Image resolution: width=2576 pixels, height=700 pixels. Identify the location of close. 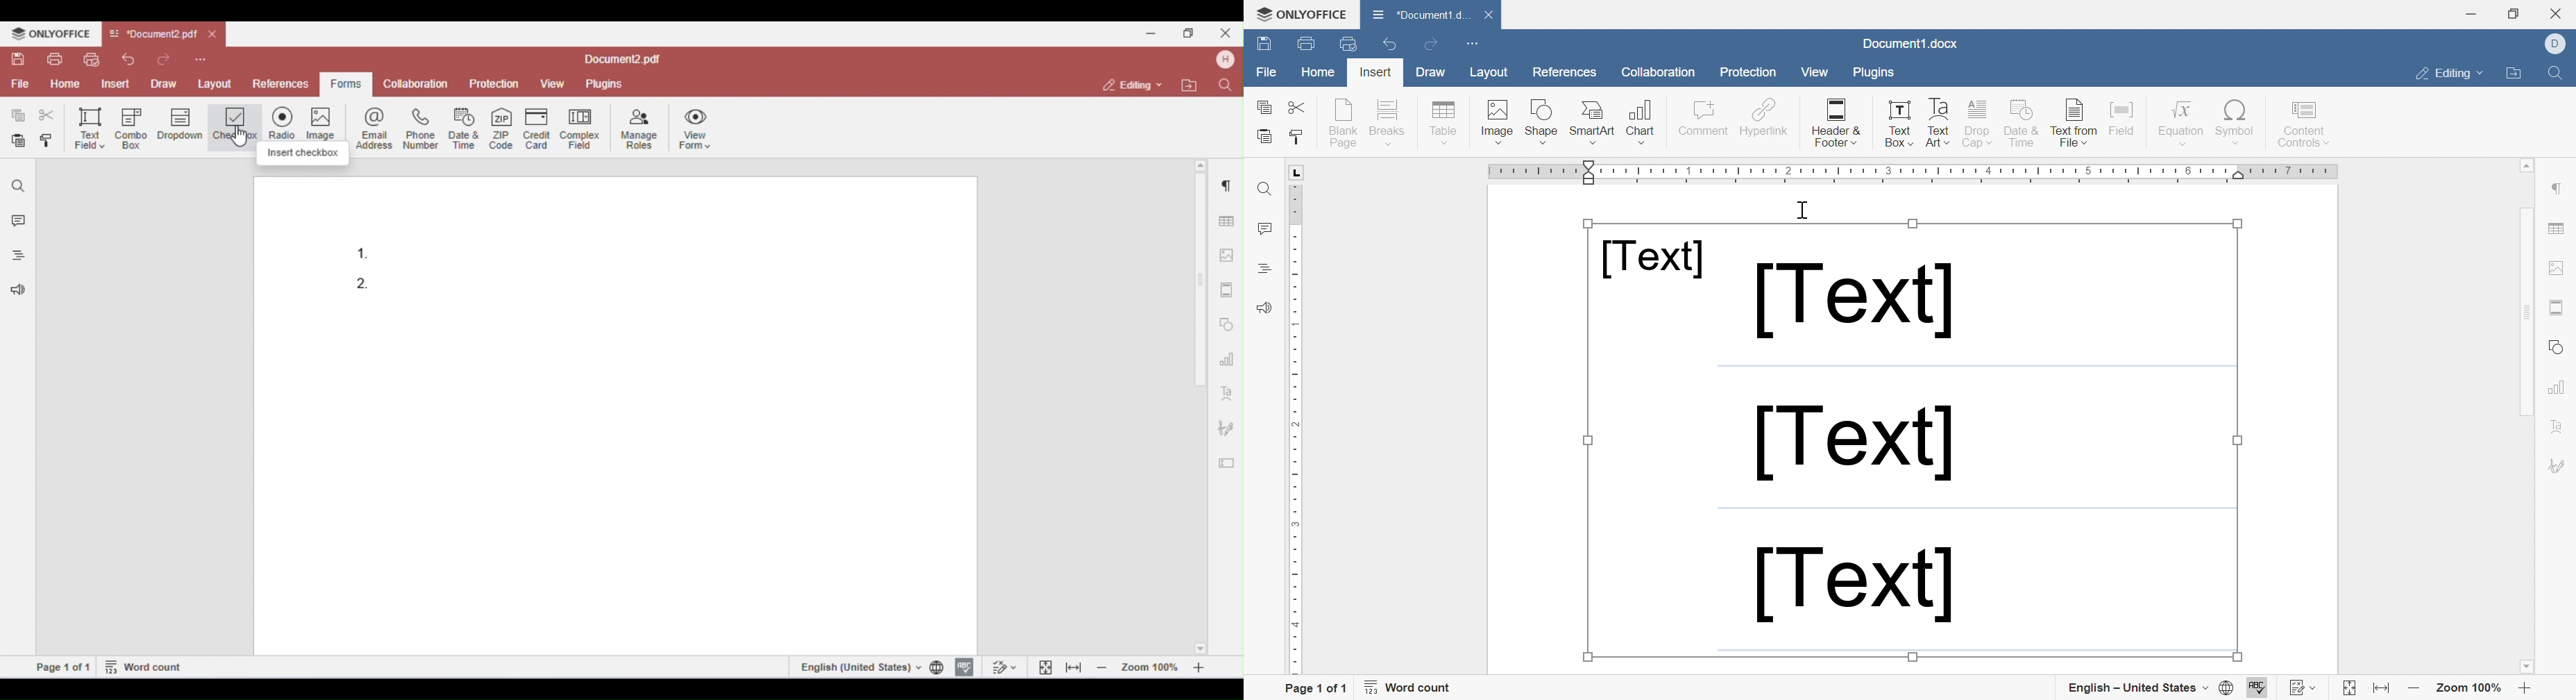
(214, 35).